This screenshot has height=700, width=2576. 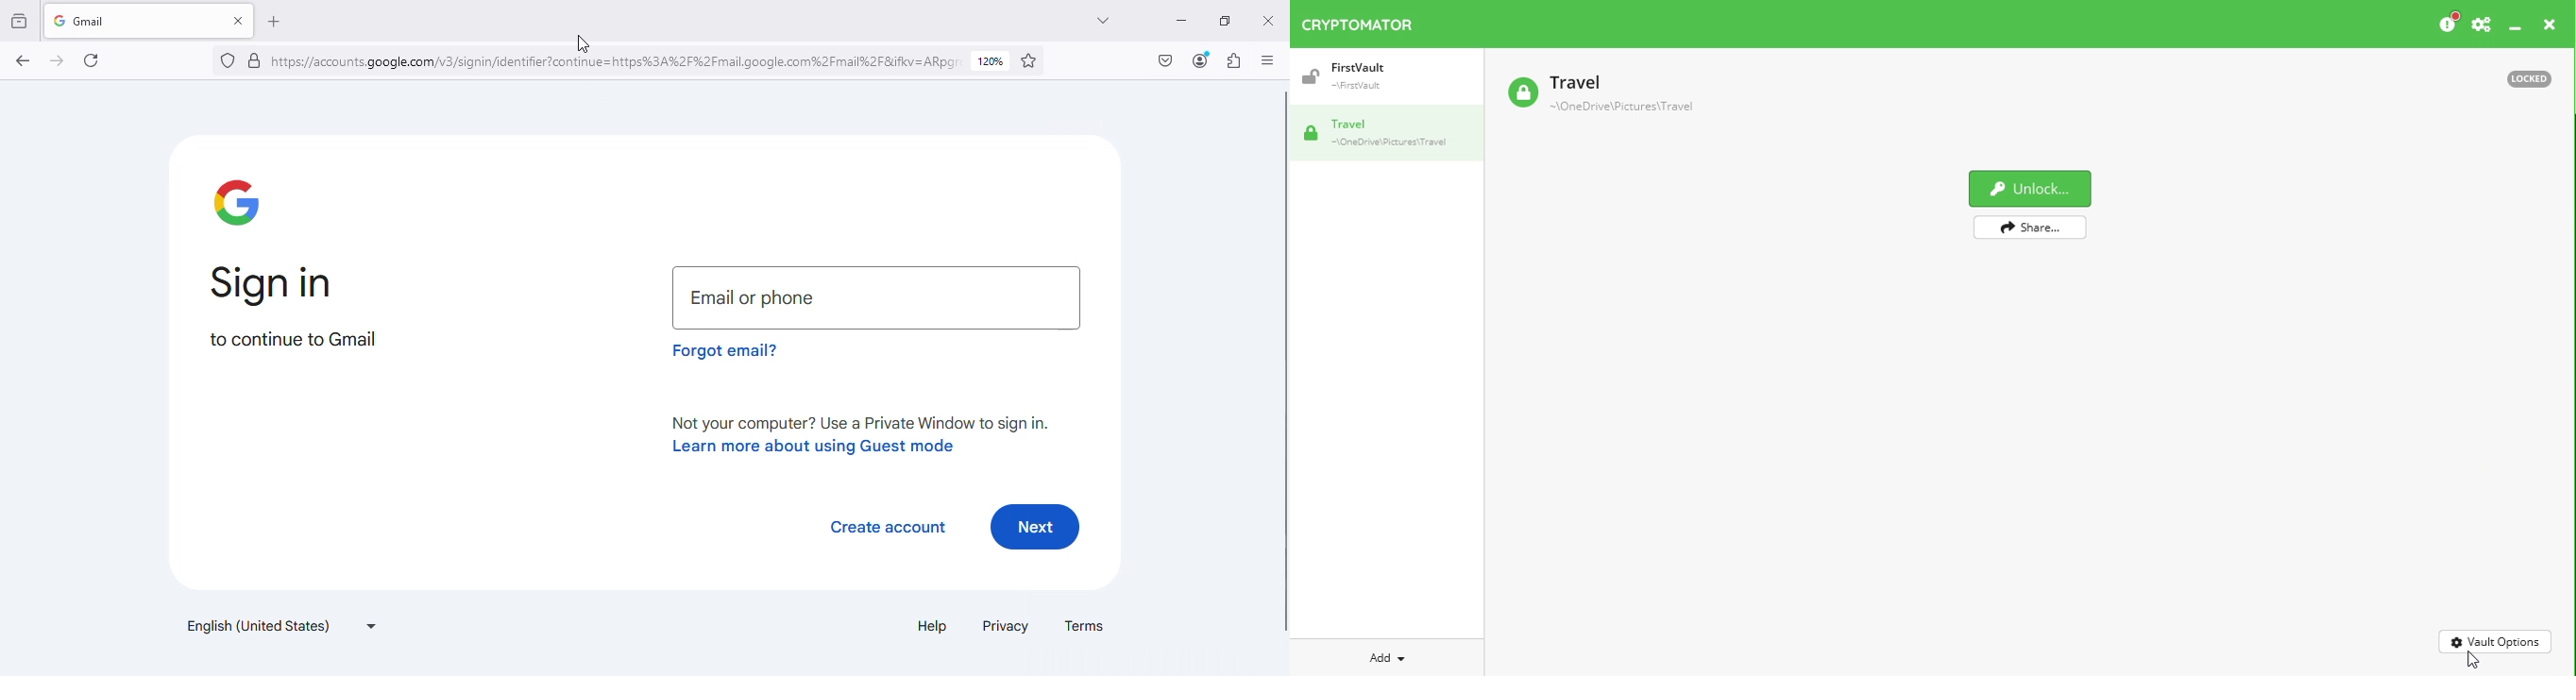 What do you see at coordinates (91, 60) in the screenshot?
I see `reload current page` at bounding box center [91, 60].